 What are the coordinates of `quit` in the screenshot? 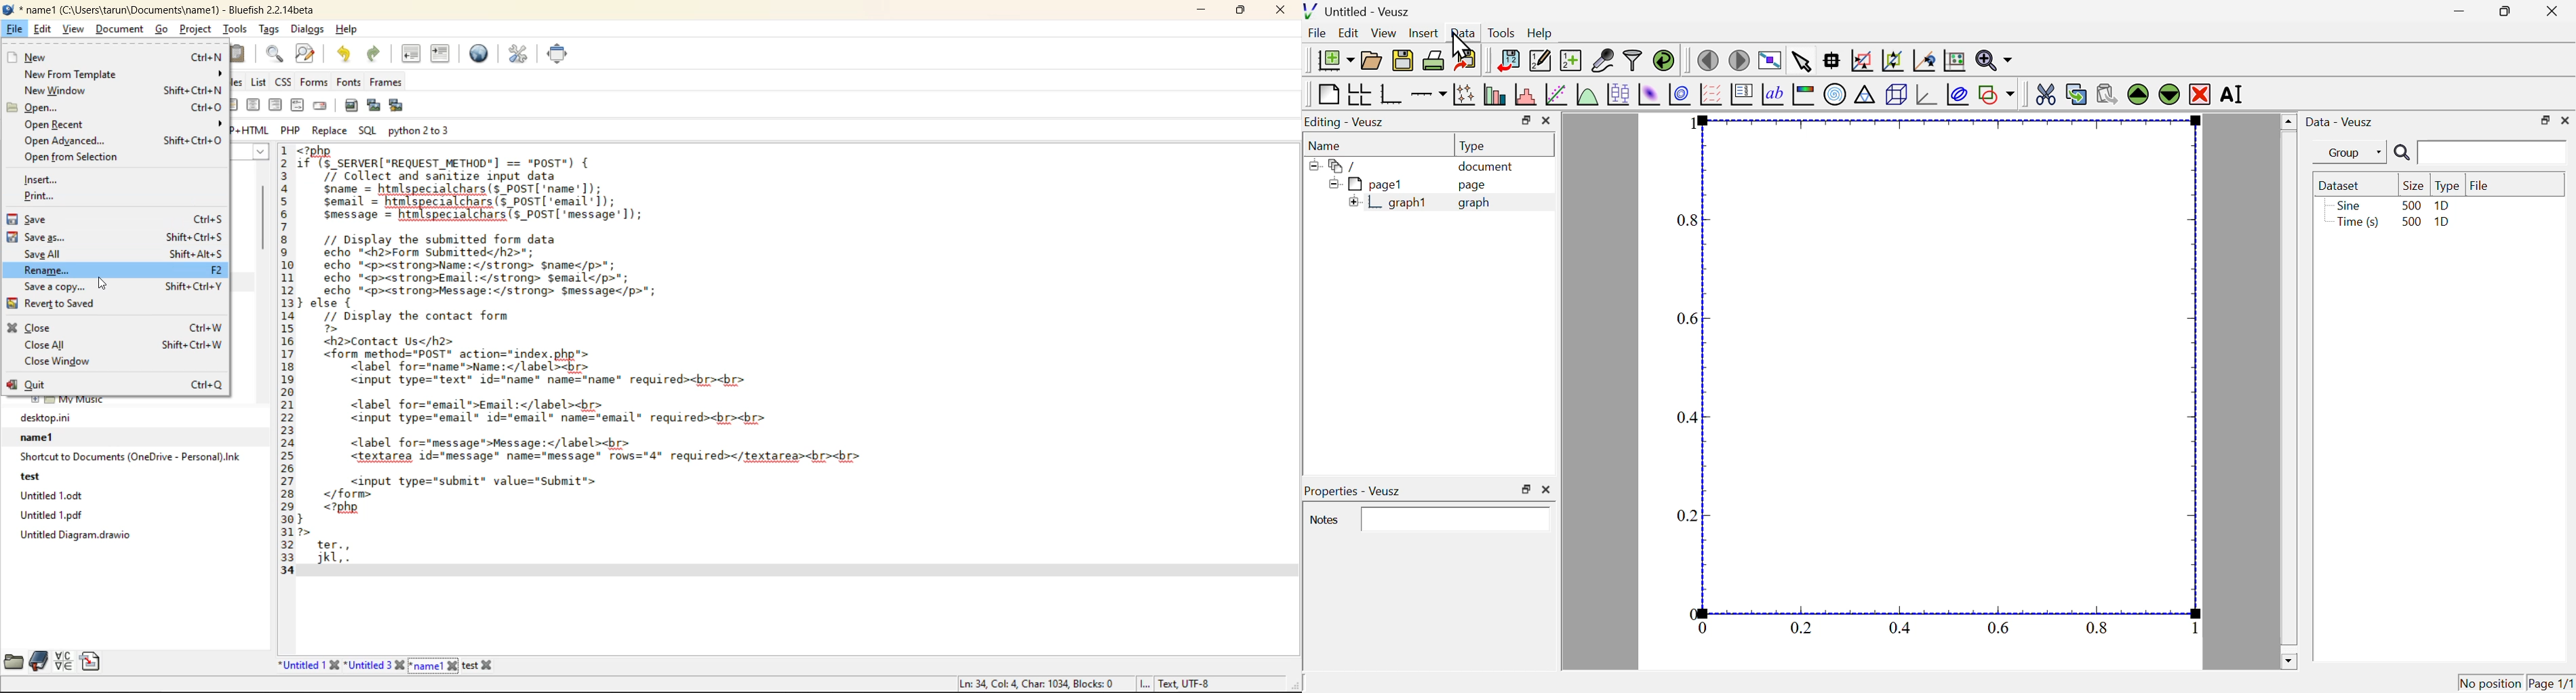 It's located at (114, 385).